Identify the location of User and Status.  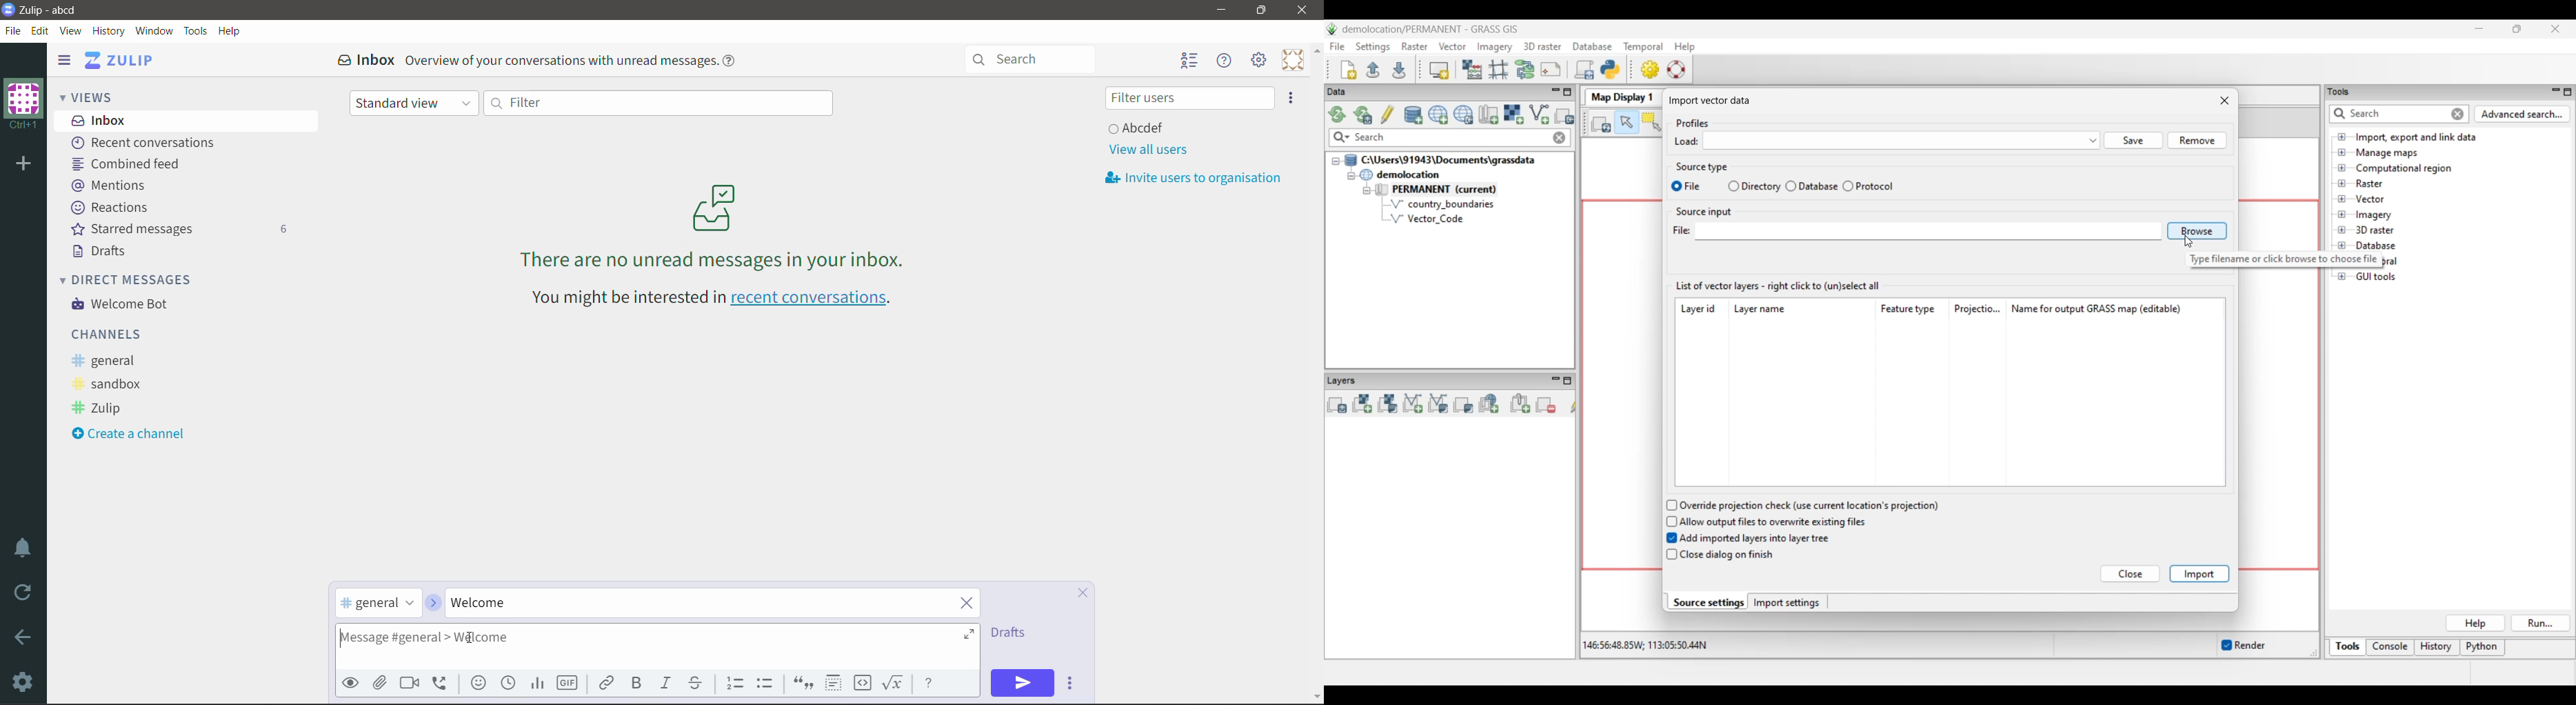
(1139, 127).